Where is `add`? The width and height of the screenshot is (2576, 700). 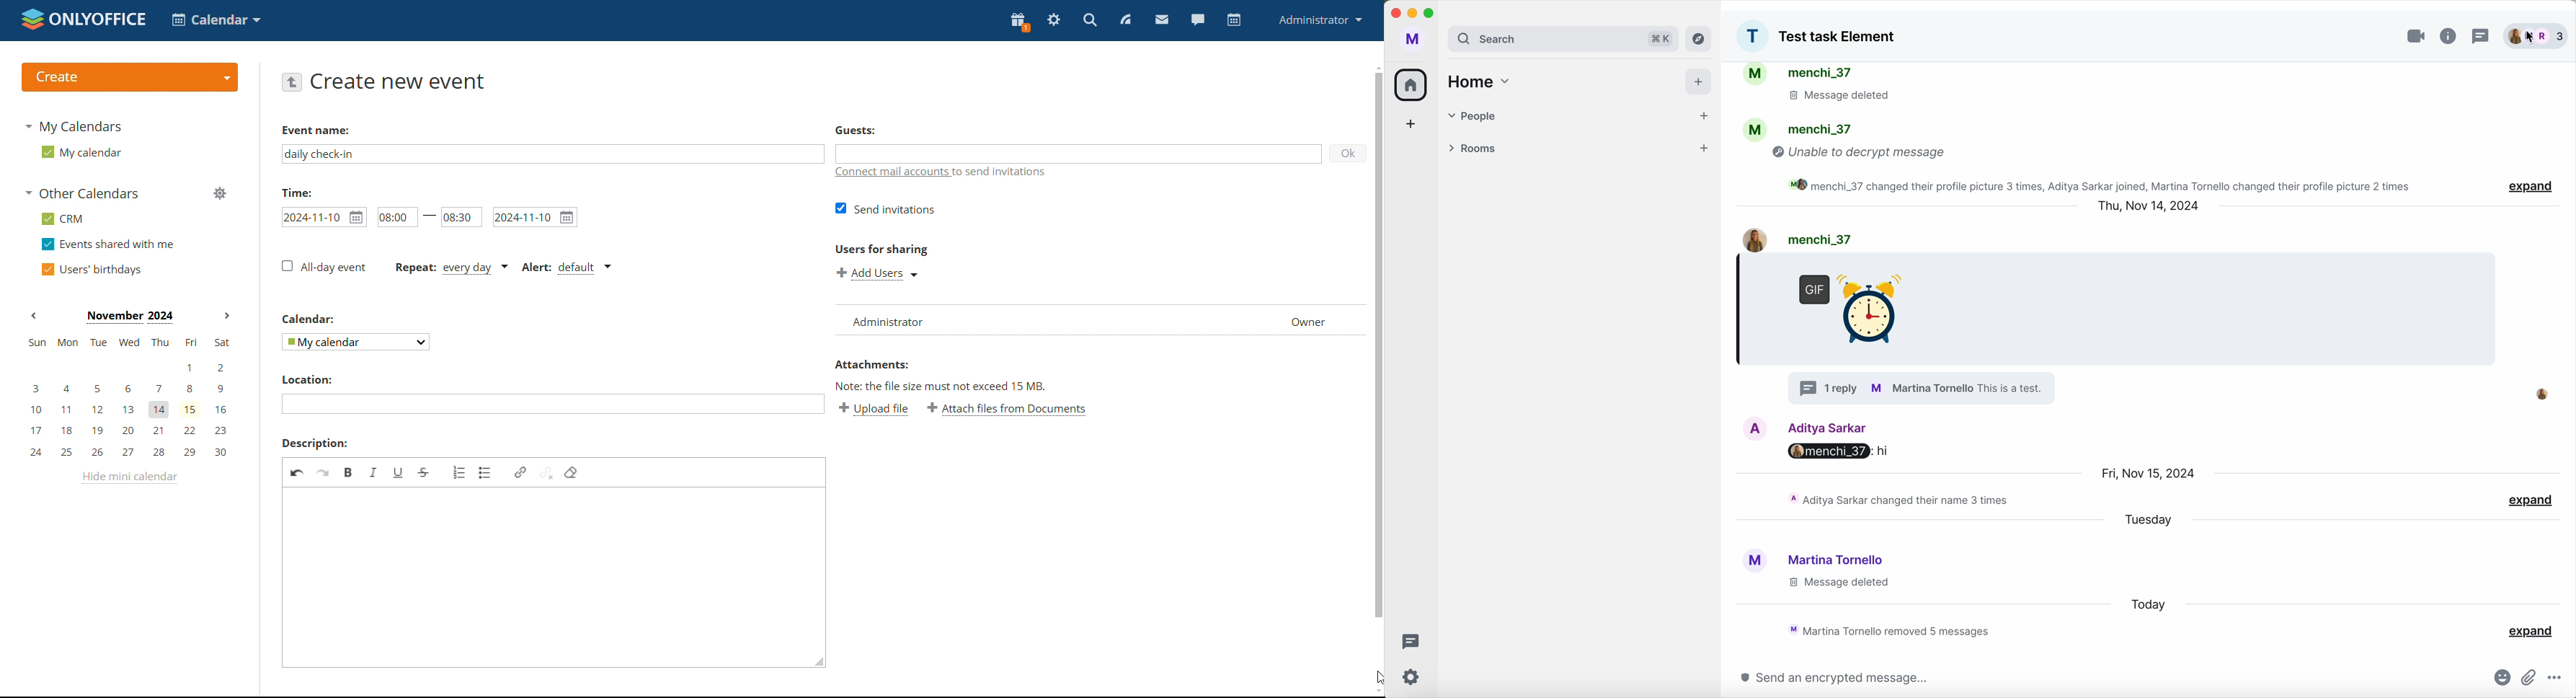 add is located at coordinates (1705, 116).